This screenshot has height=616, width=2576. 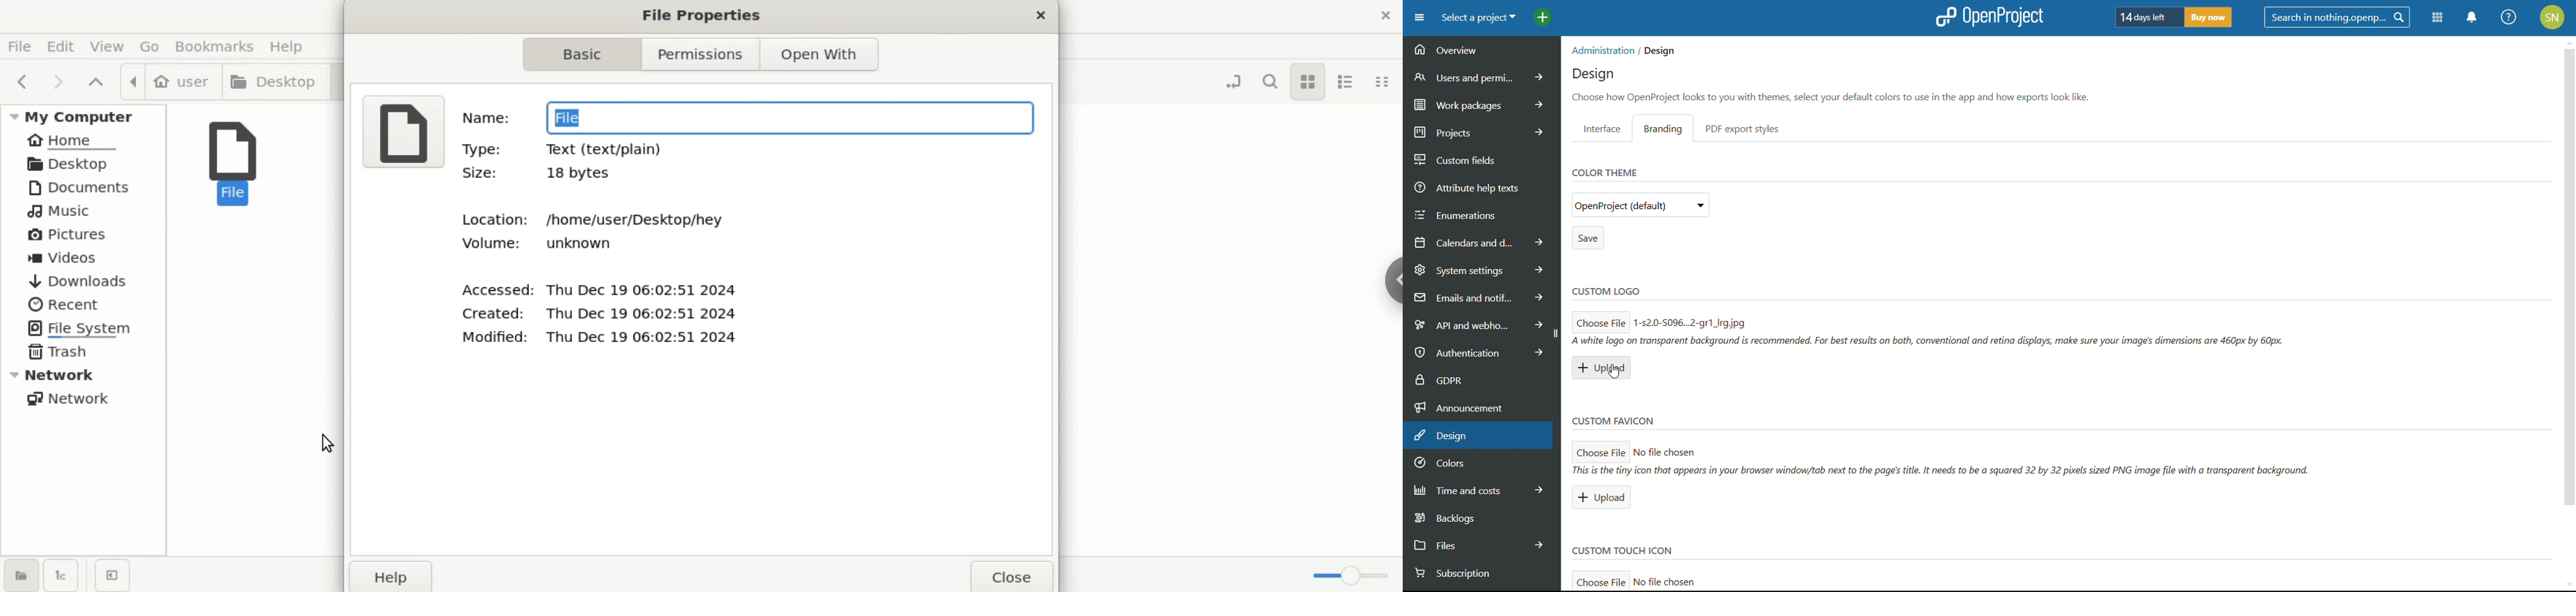 What do you see at coordinates (1352, 577) in the screenshot?
I see `zoom` at bounding box center [1352, 577].